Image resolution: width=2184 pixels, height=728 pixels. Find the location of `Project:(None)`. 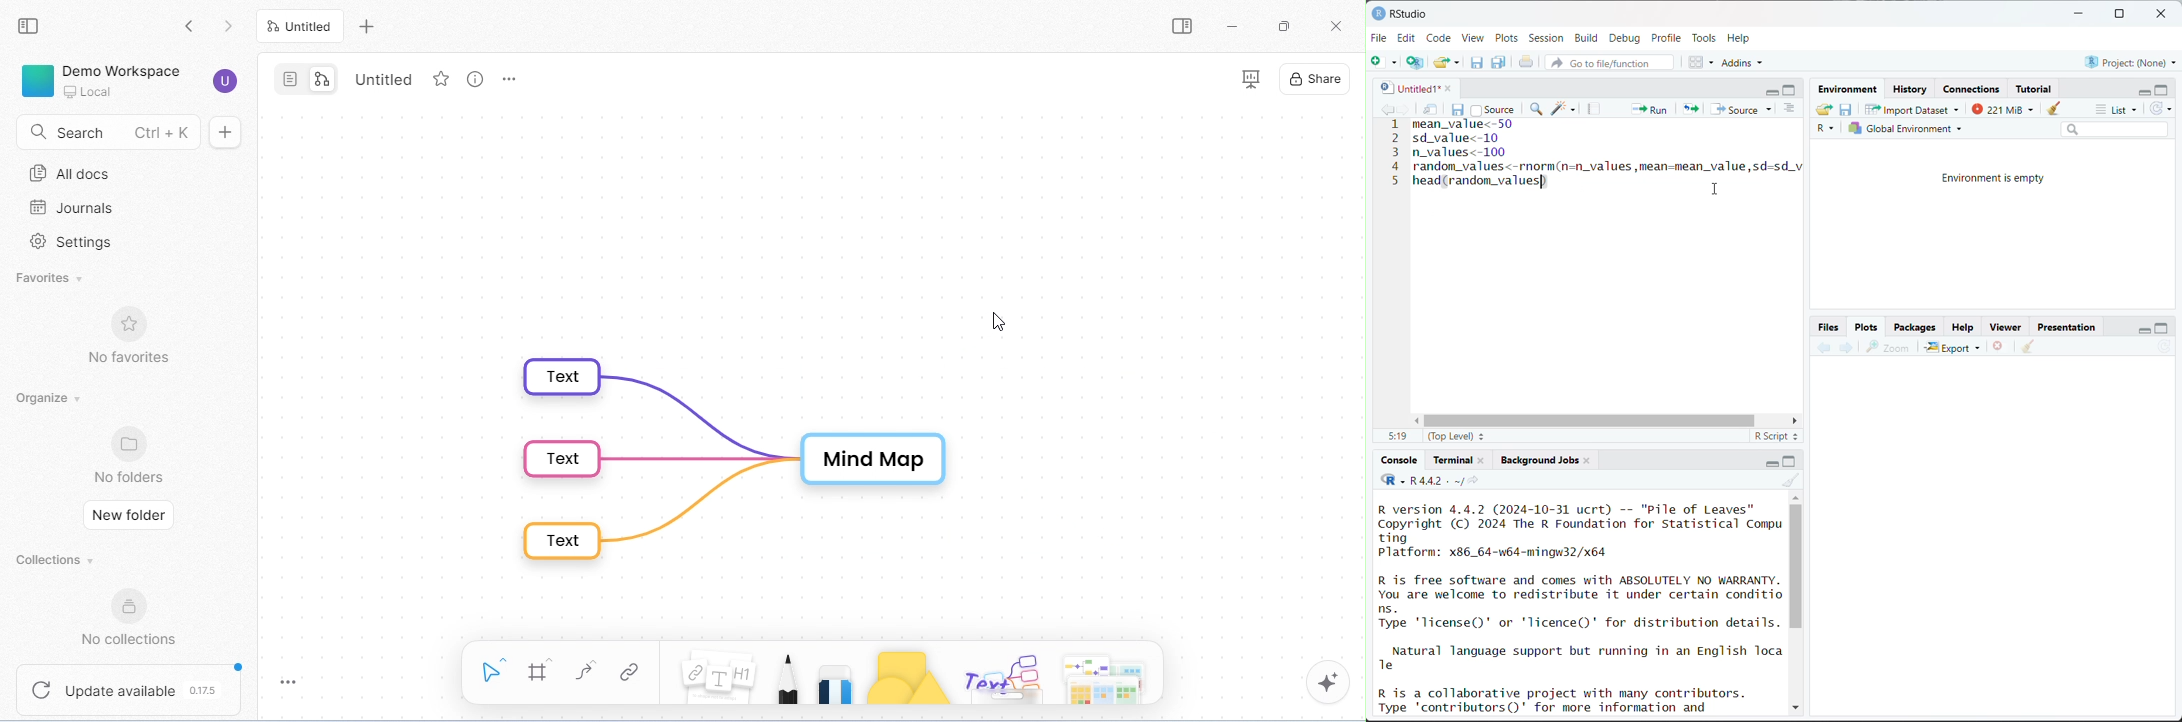

Project:(None) is located at coordinates (2130, 61).